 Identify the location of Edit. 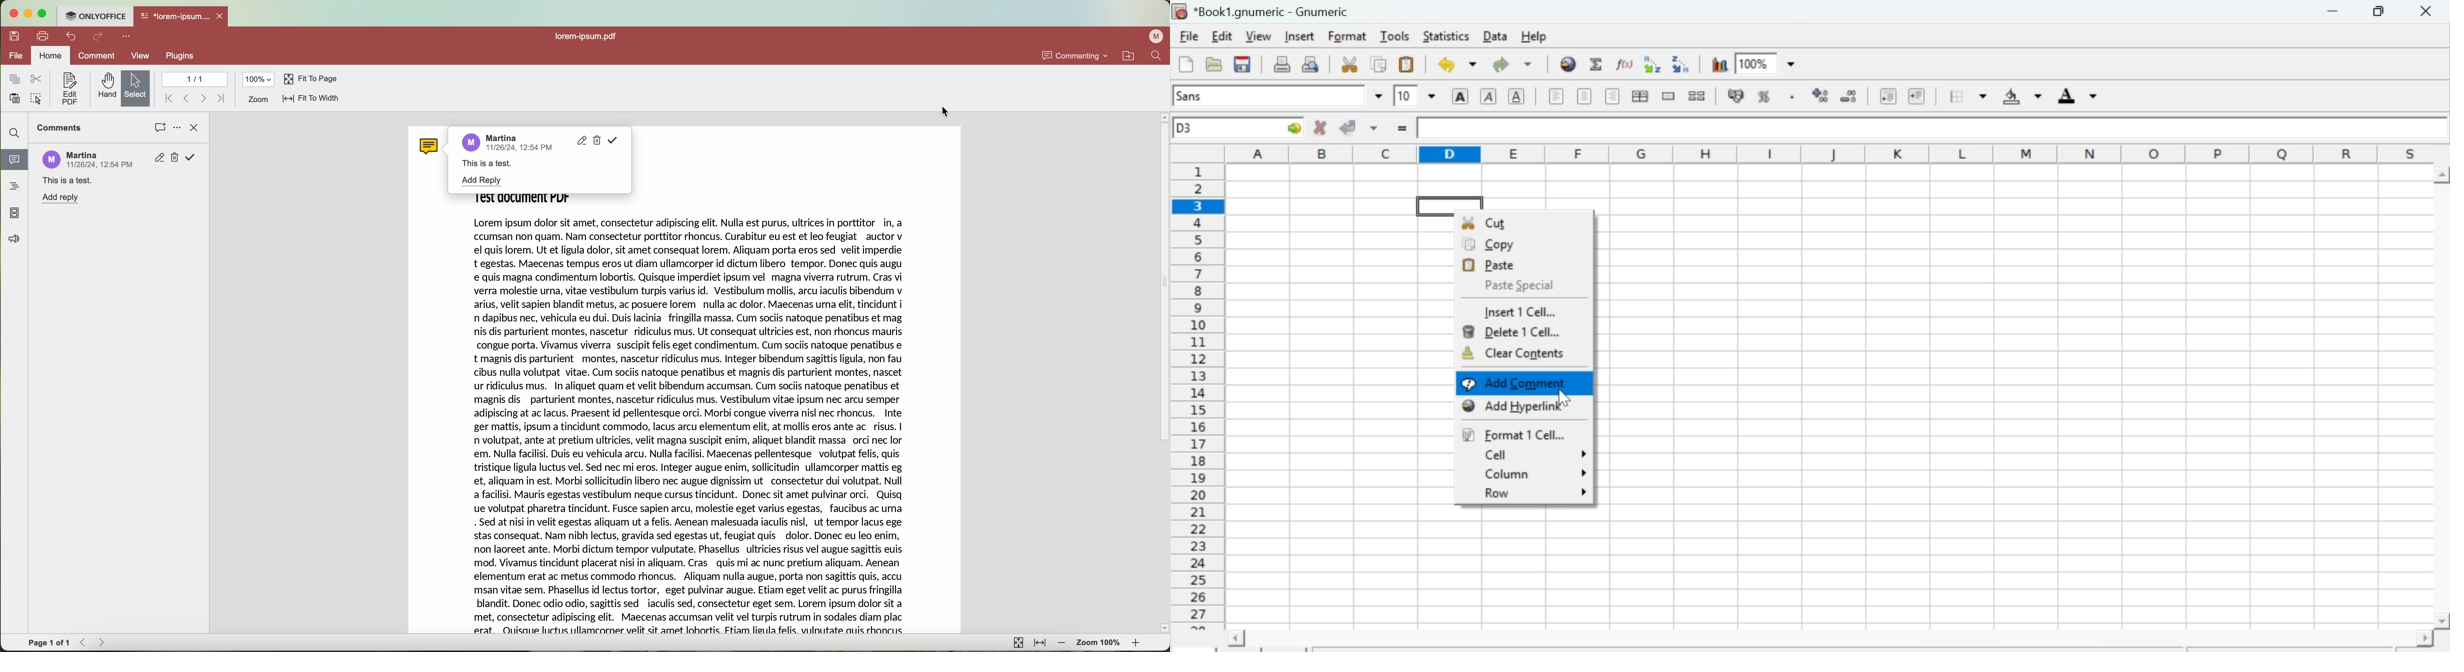
(1223, 35).